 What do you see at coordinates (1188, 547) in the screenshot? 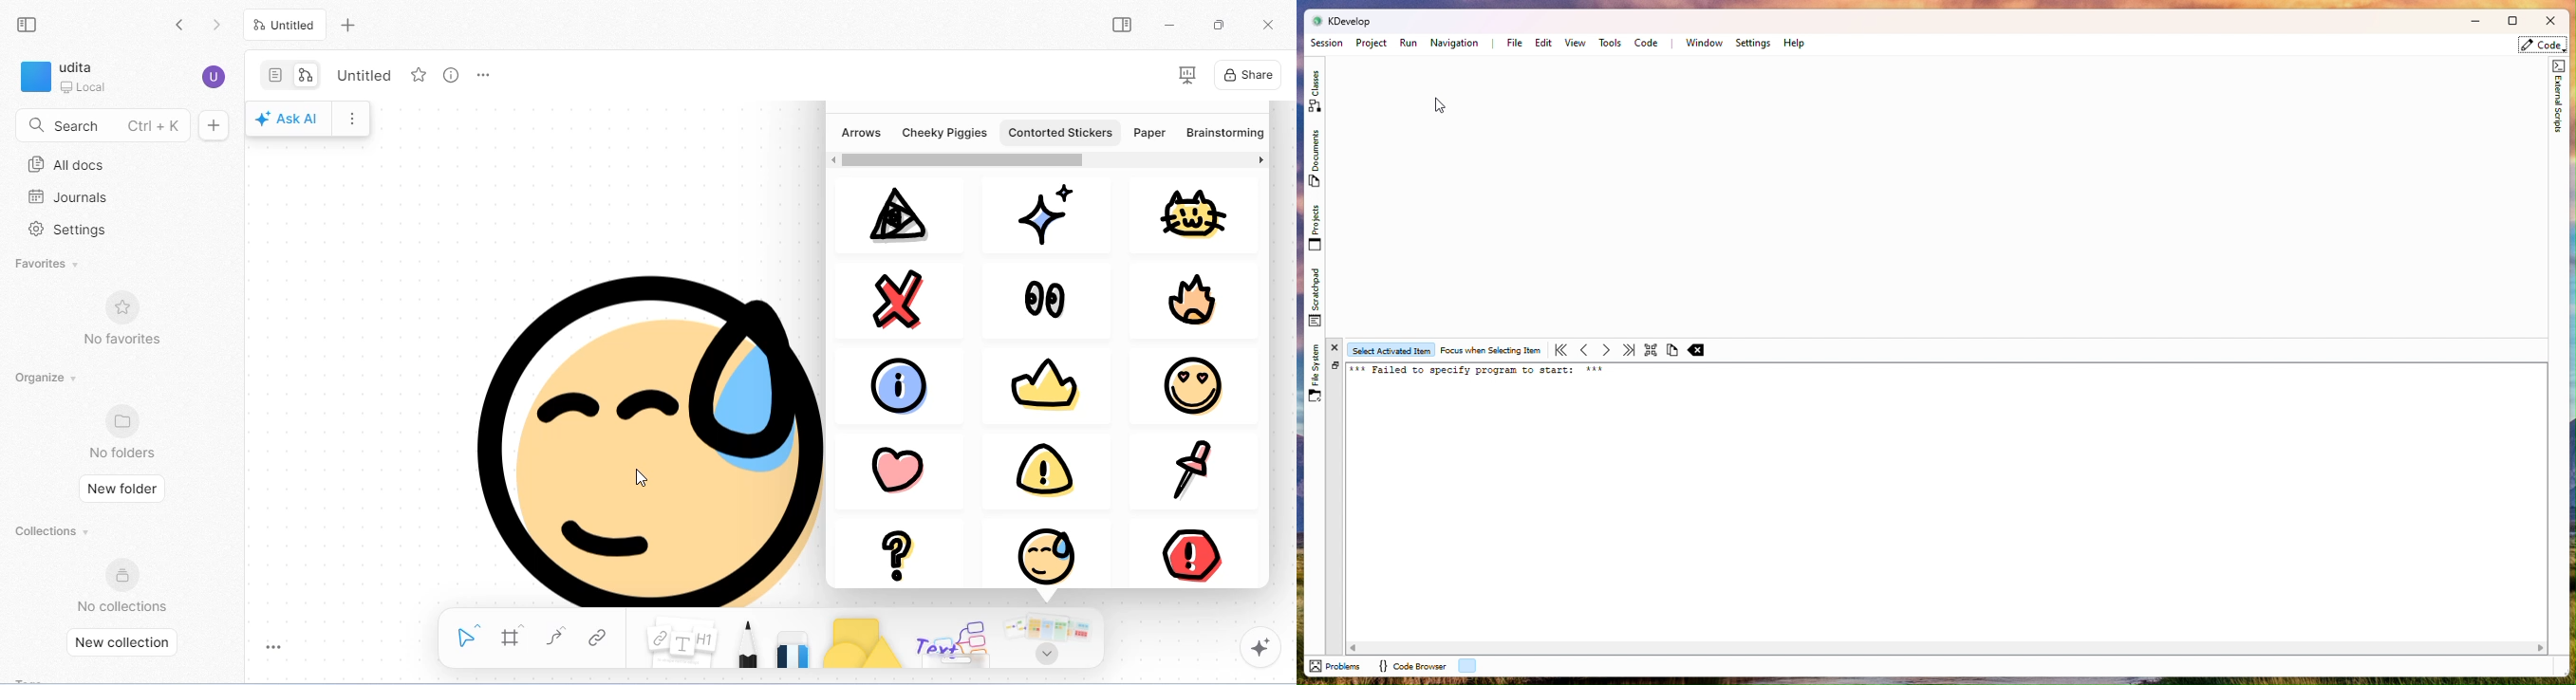
I see `stop` at bounding box center [1188, 547].